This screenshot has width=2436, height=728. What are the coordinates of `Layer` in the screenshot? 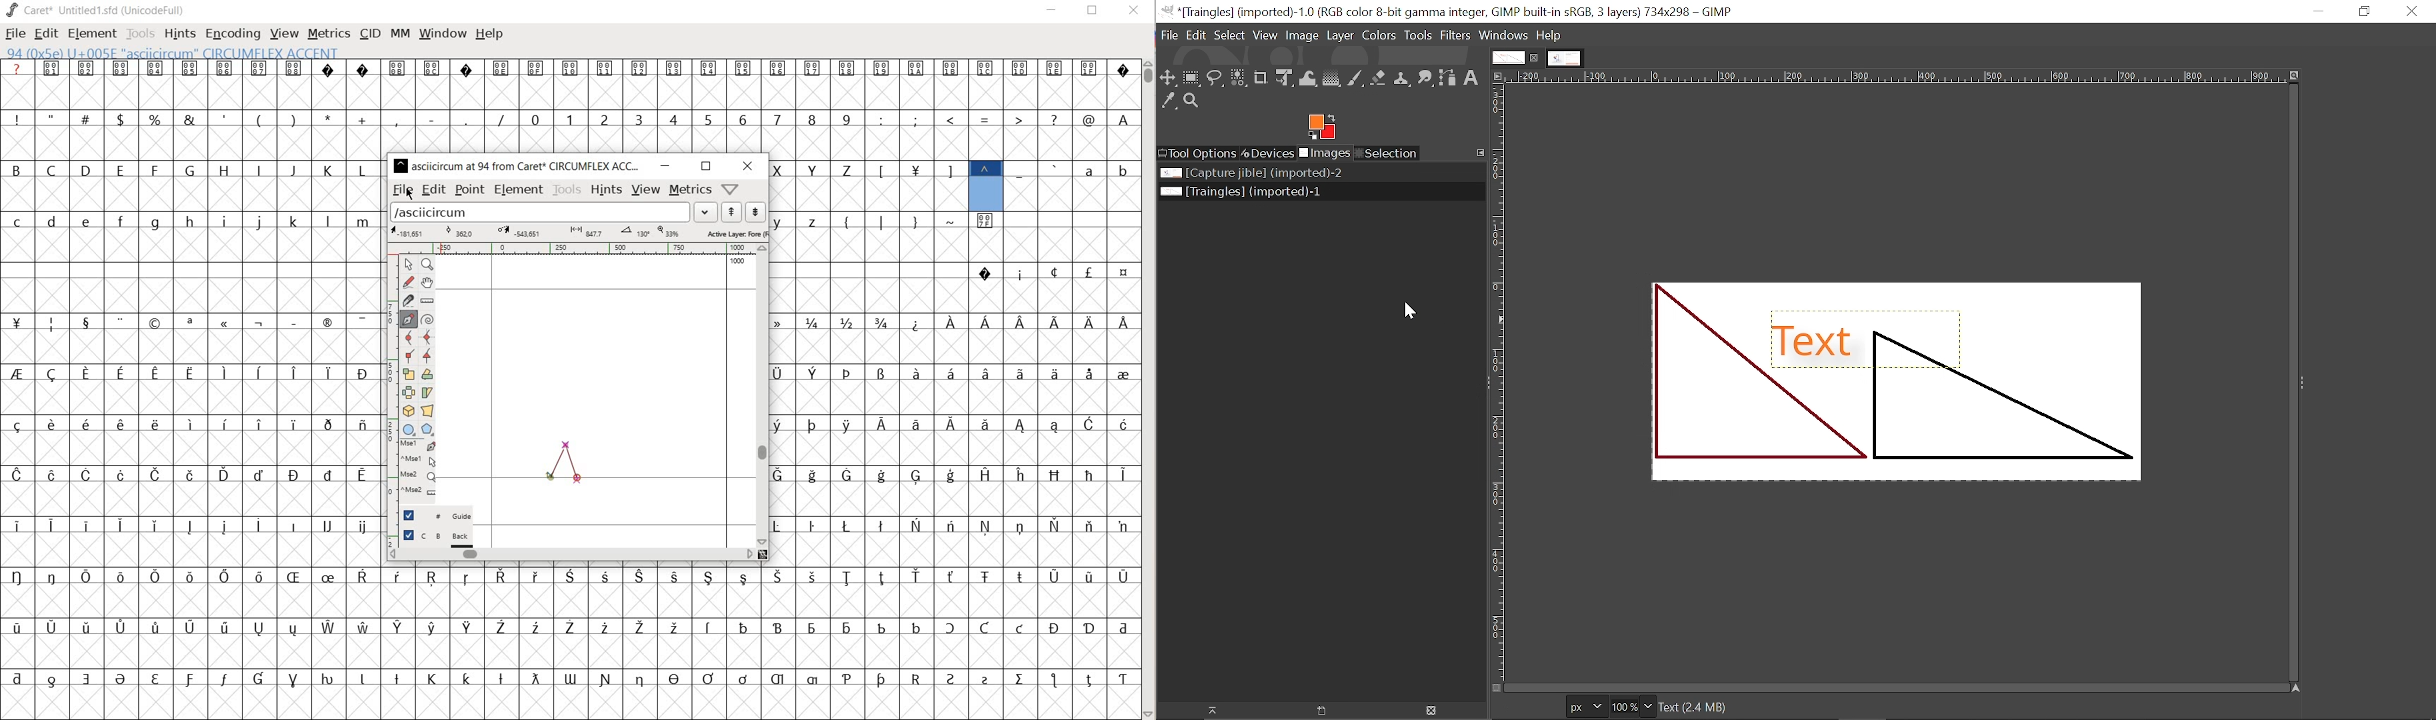 It's located at (1340, 36).